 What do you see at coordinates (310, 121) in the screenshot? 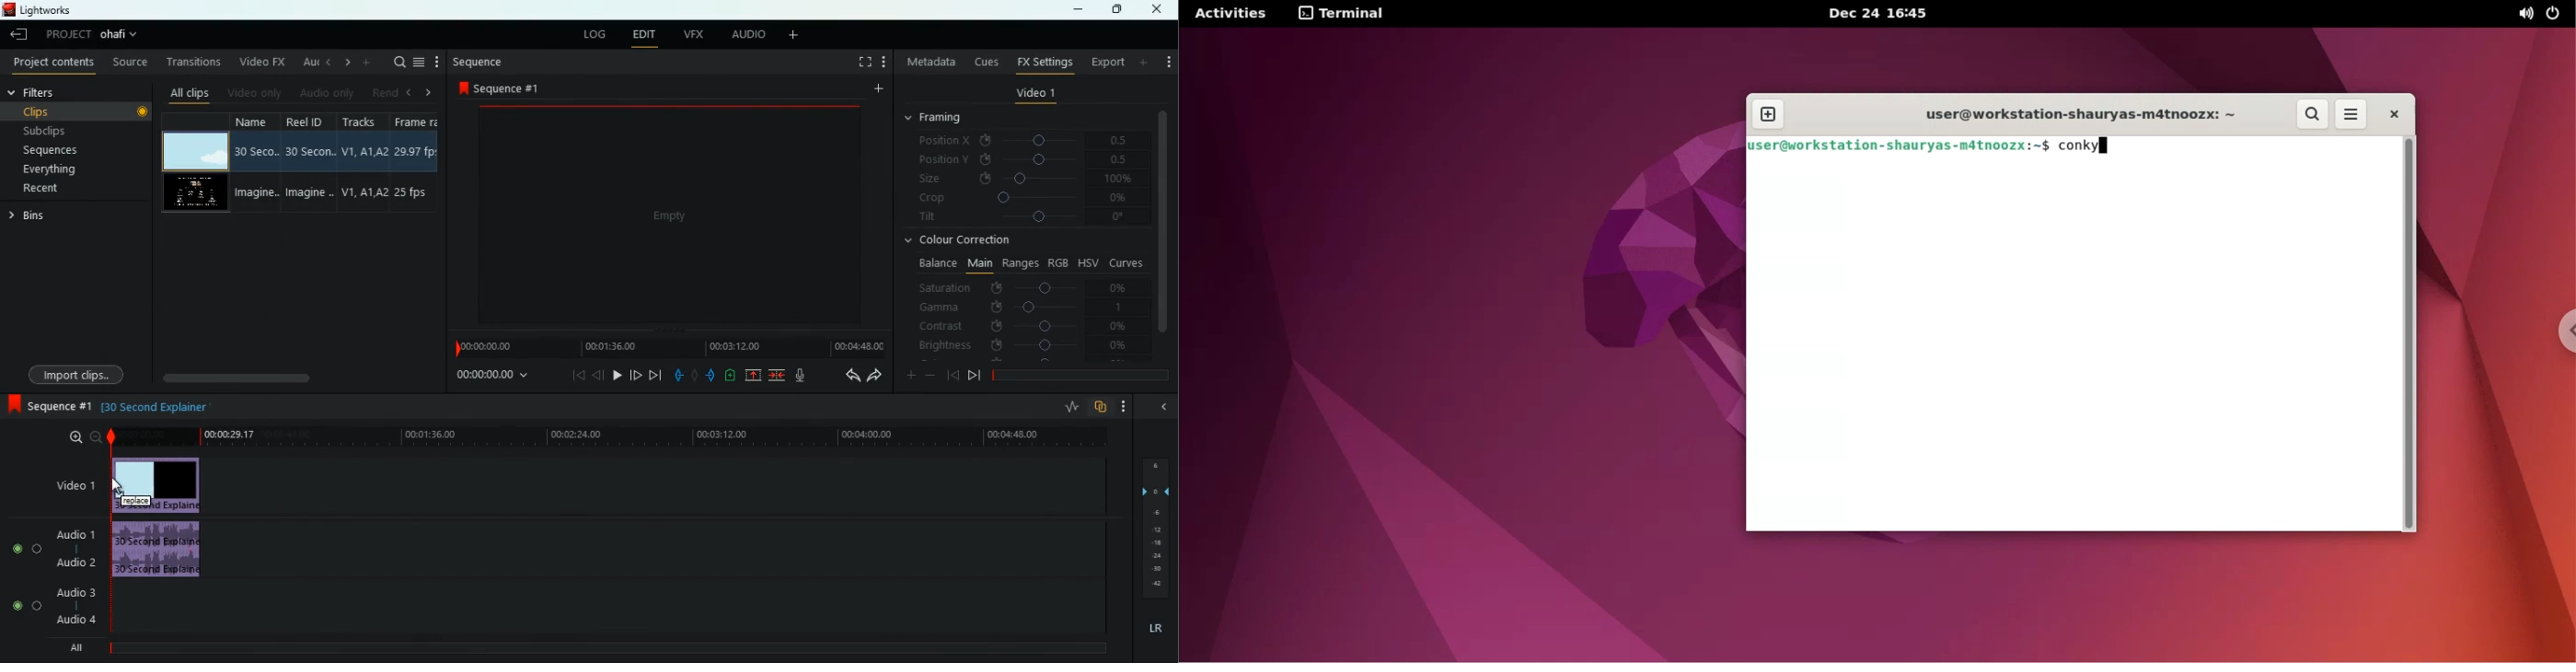
I see `reel id` at bounding box center [310, 121].